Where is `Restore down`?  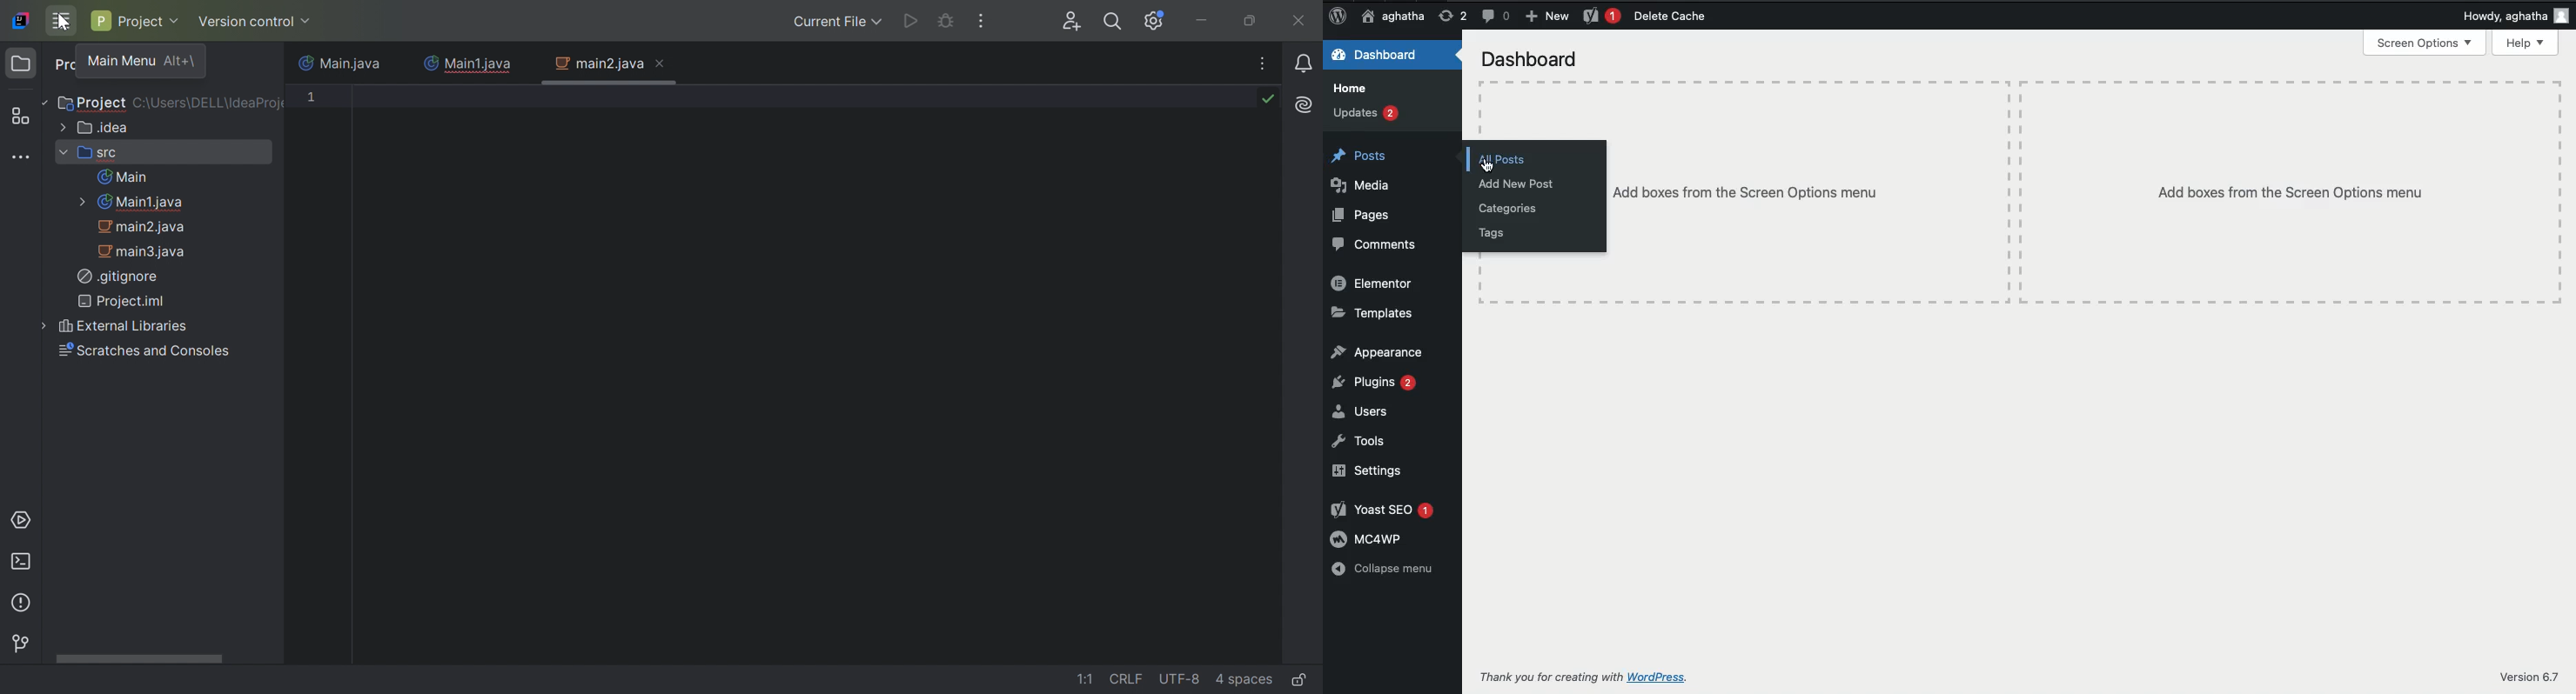 Restore down is located at coordinates (1250, 21).